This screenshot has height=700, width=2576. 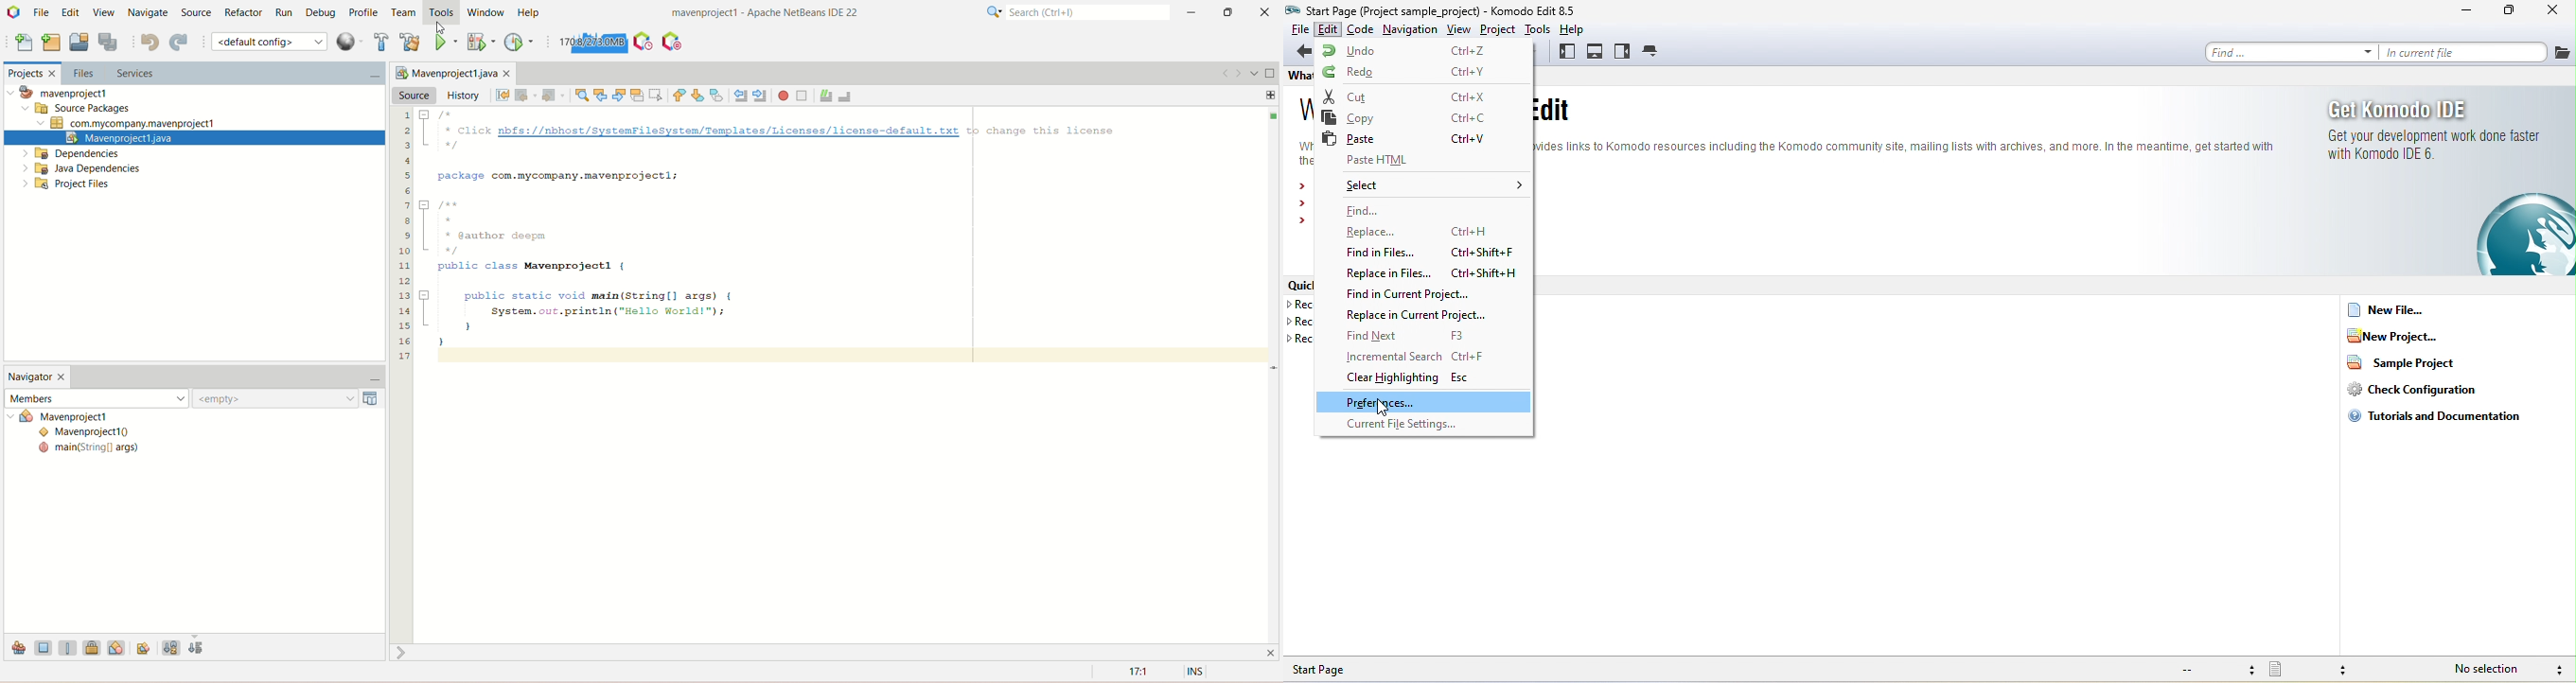 I want to click on maximize, so click(x=1229, y=12).